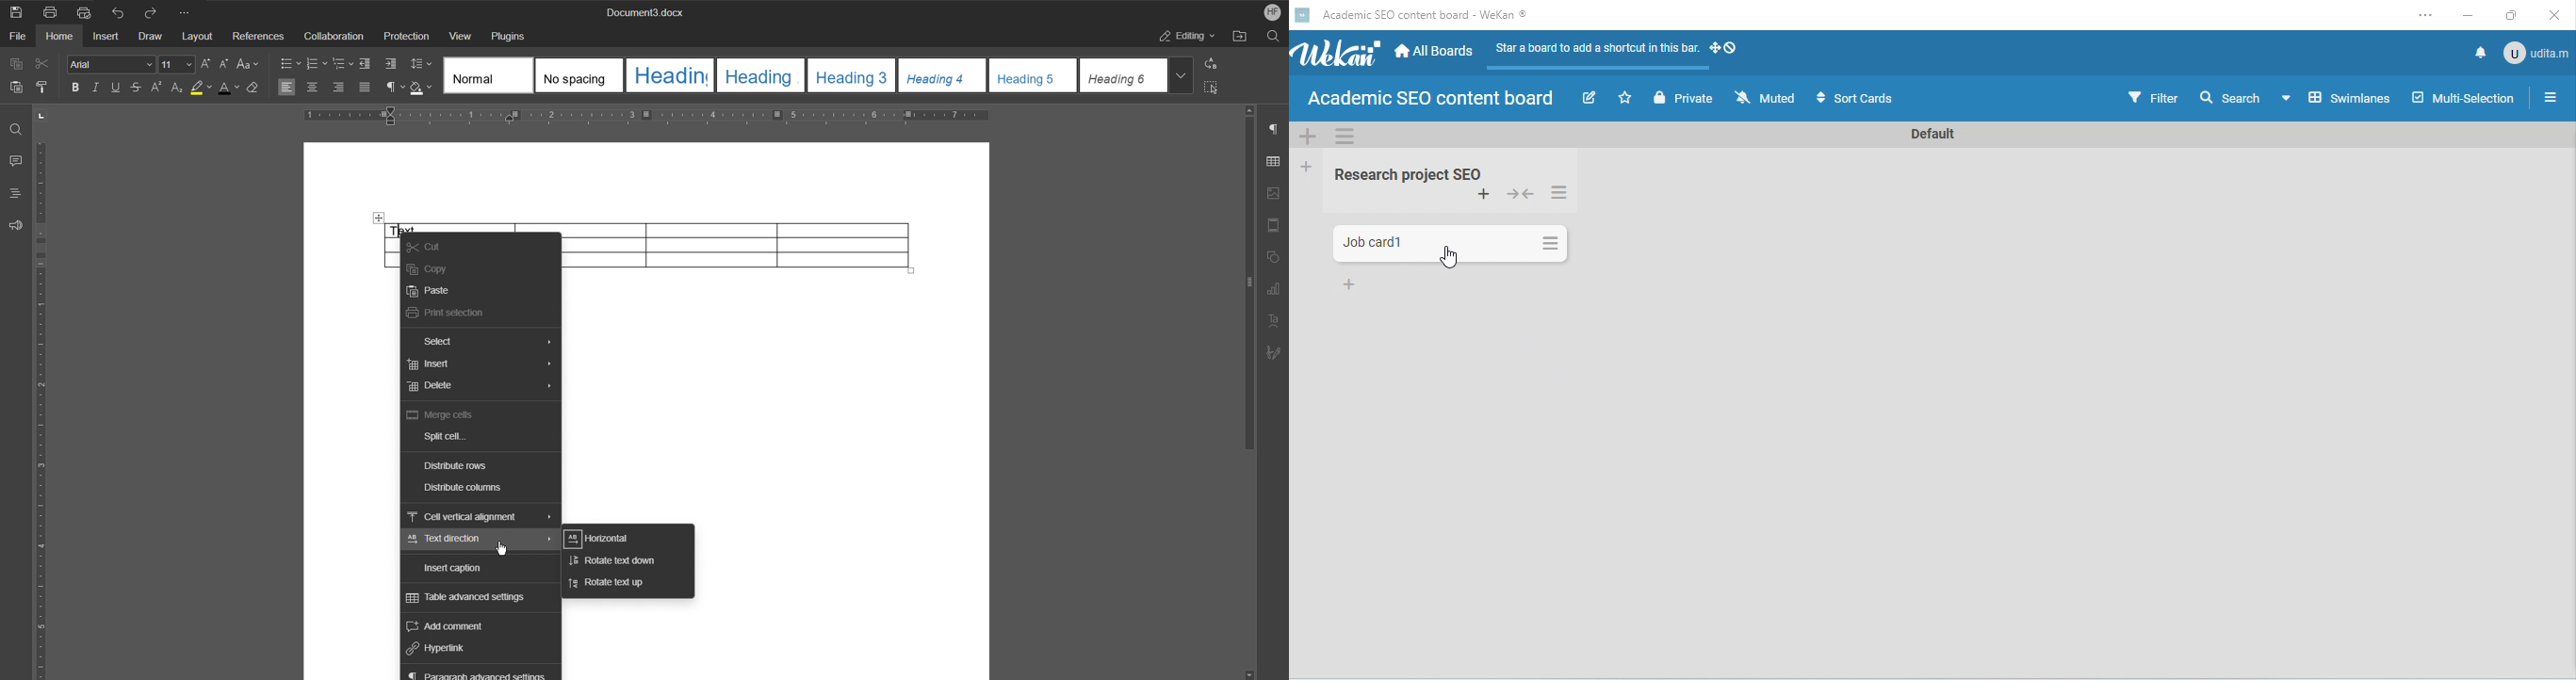 The image size is (2576, 700). I want to click on View, so click(460, 35).